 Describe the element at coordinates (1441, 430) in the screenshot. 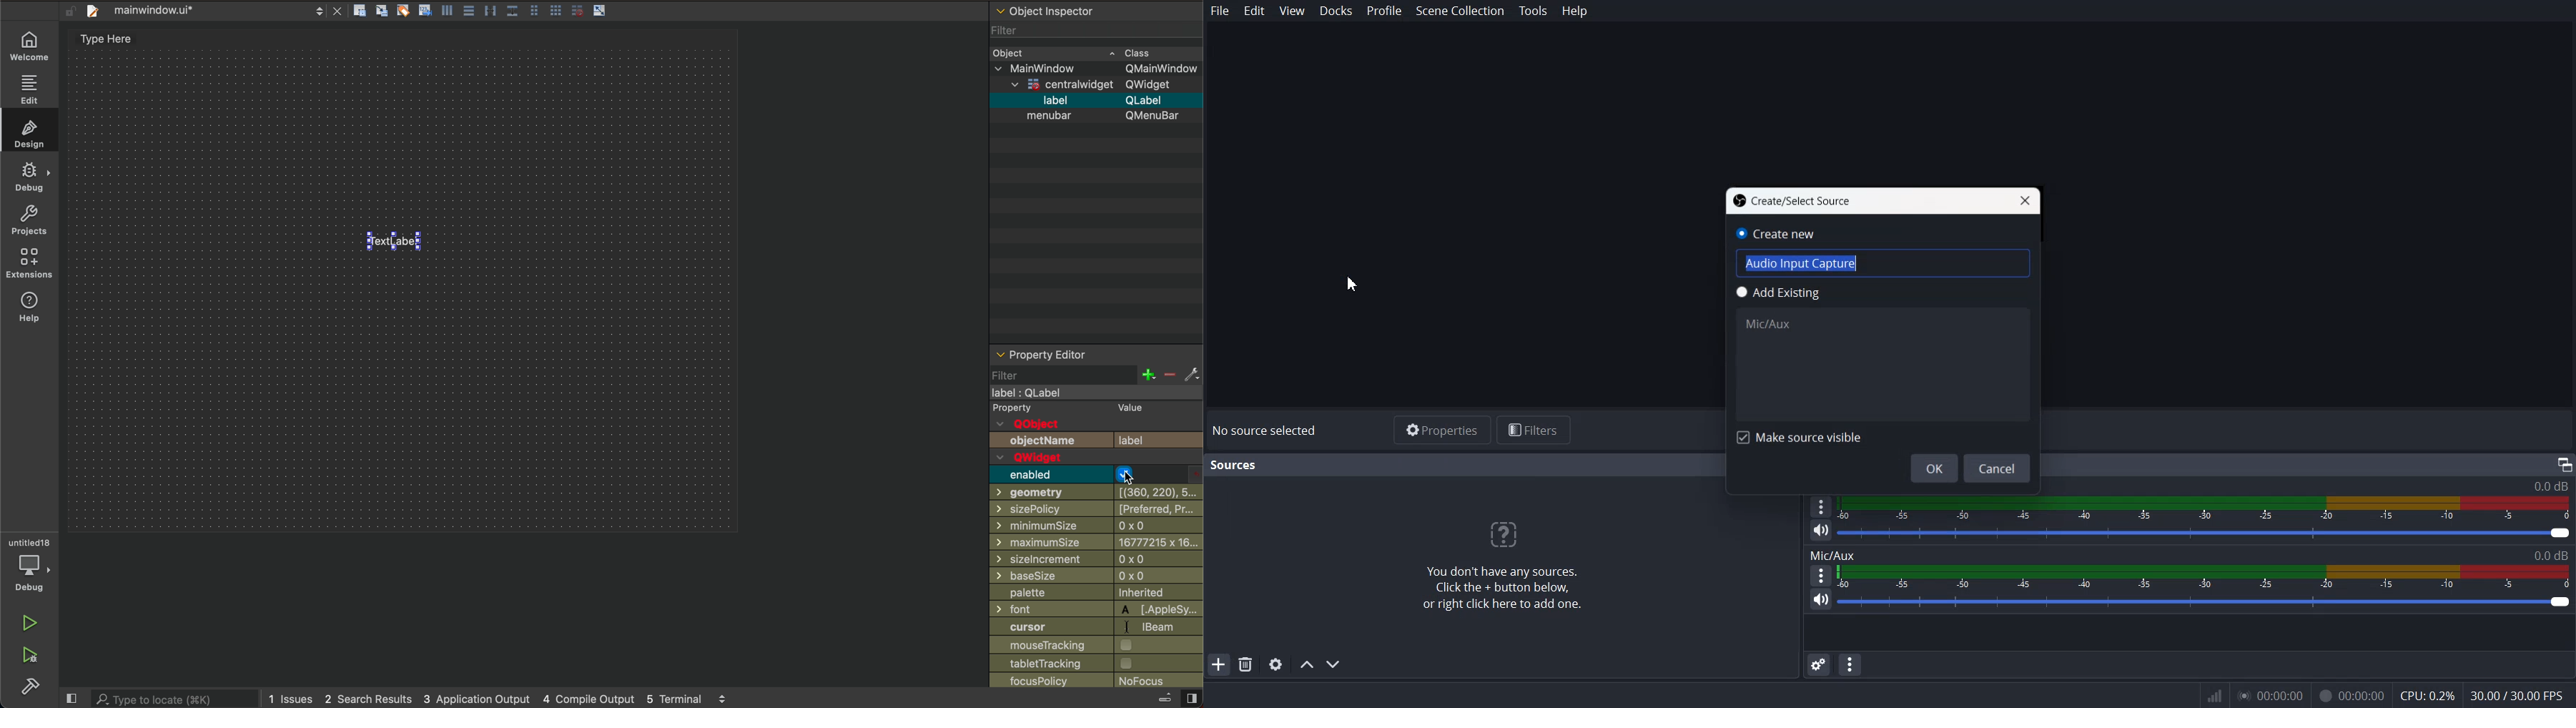

I see `Properties` at that location.